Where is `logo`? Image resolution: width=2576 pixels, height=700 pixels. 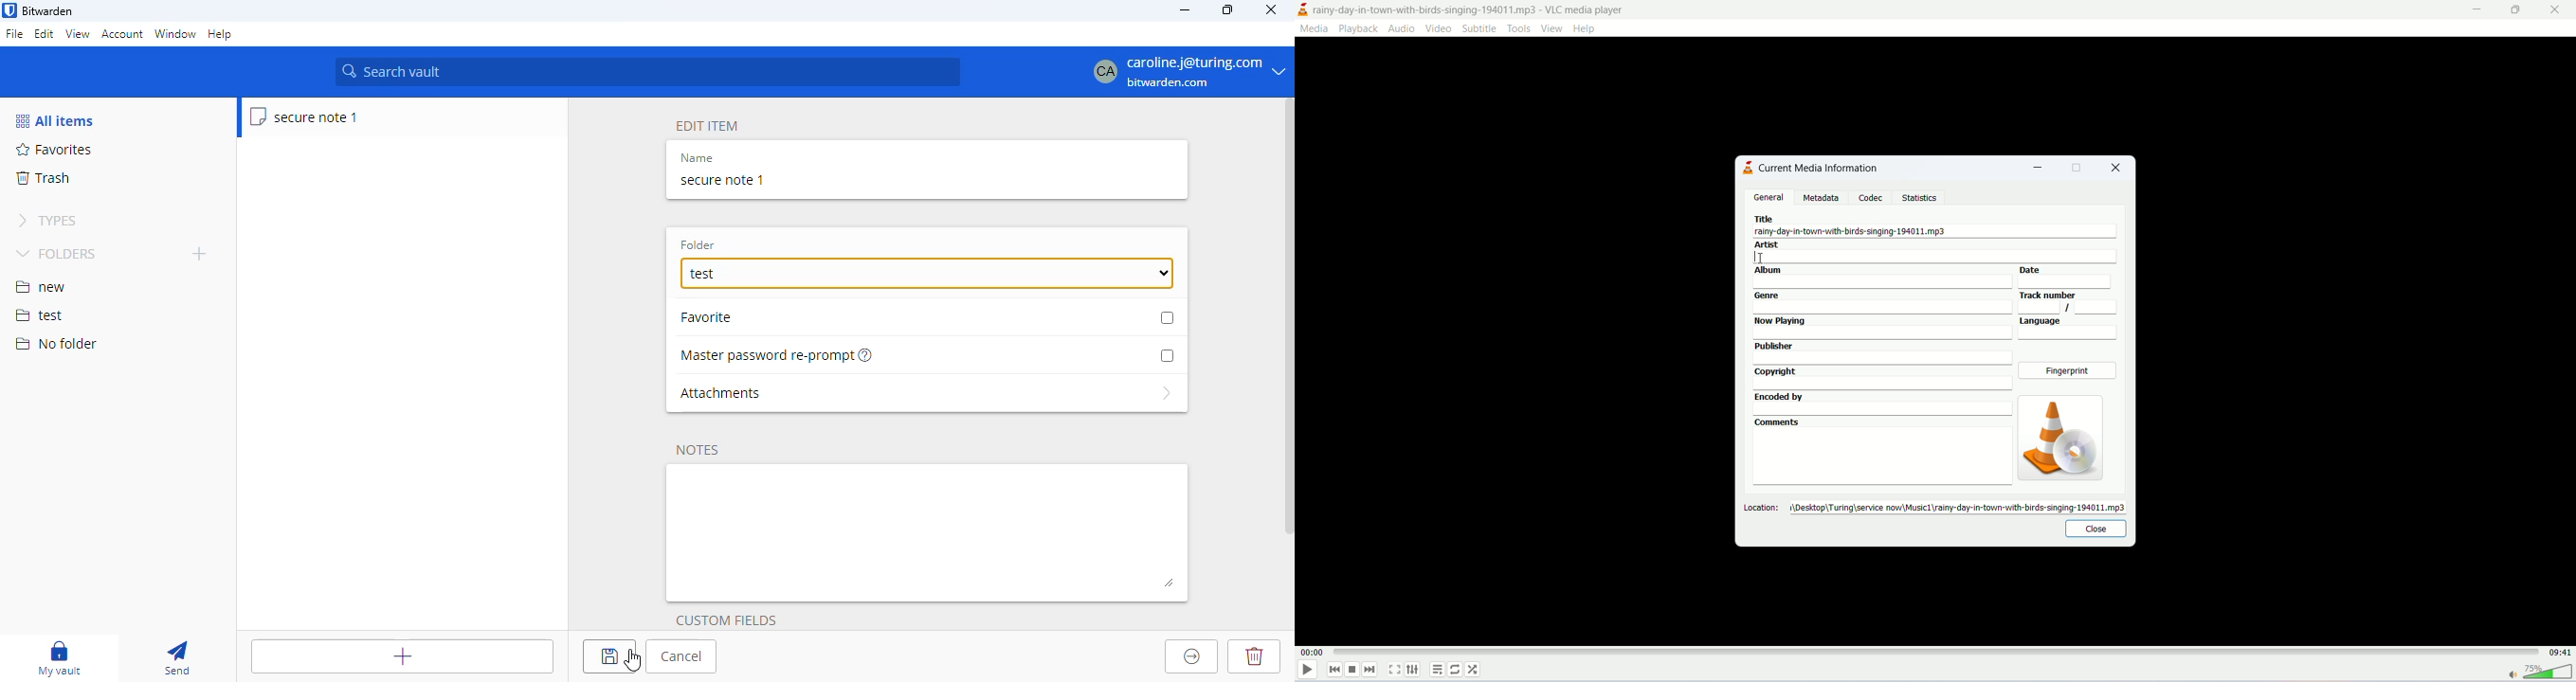
logo is located at coordinates (9, 10).